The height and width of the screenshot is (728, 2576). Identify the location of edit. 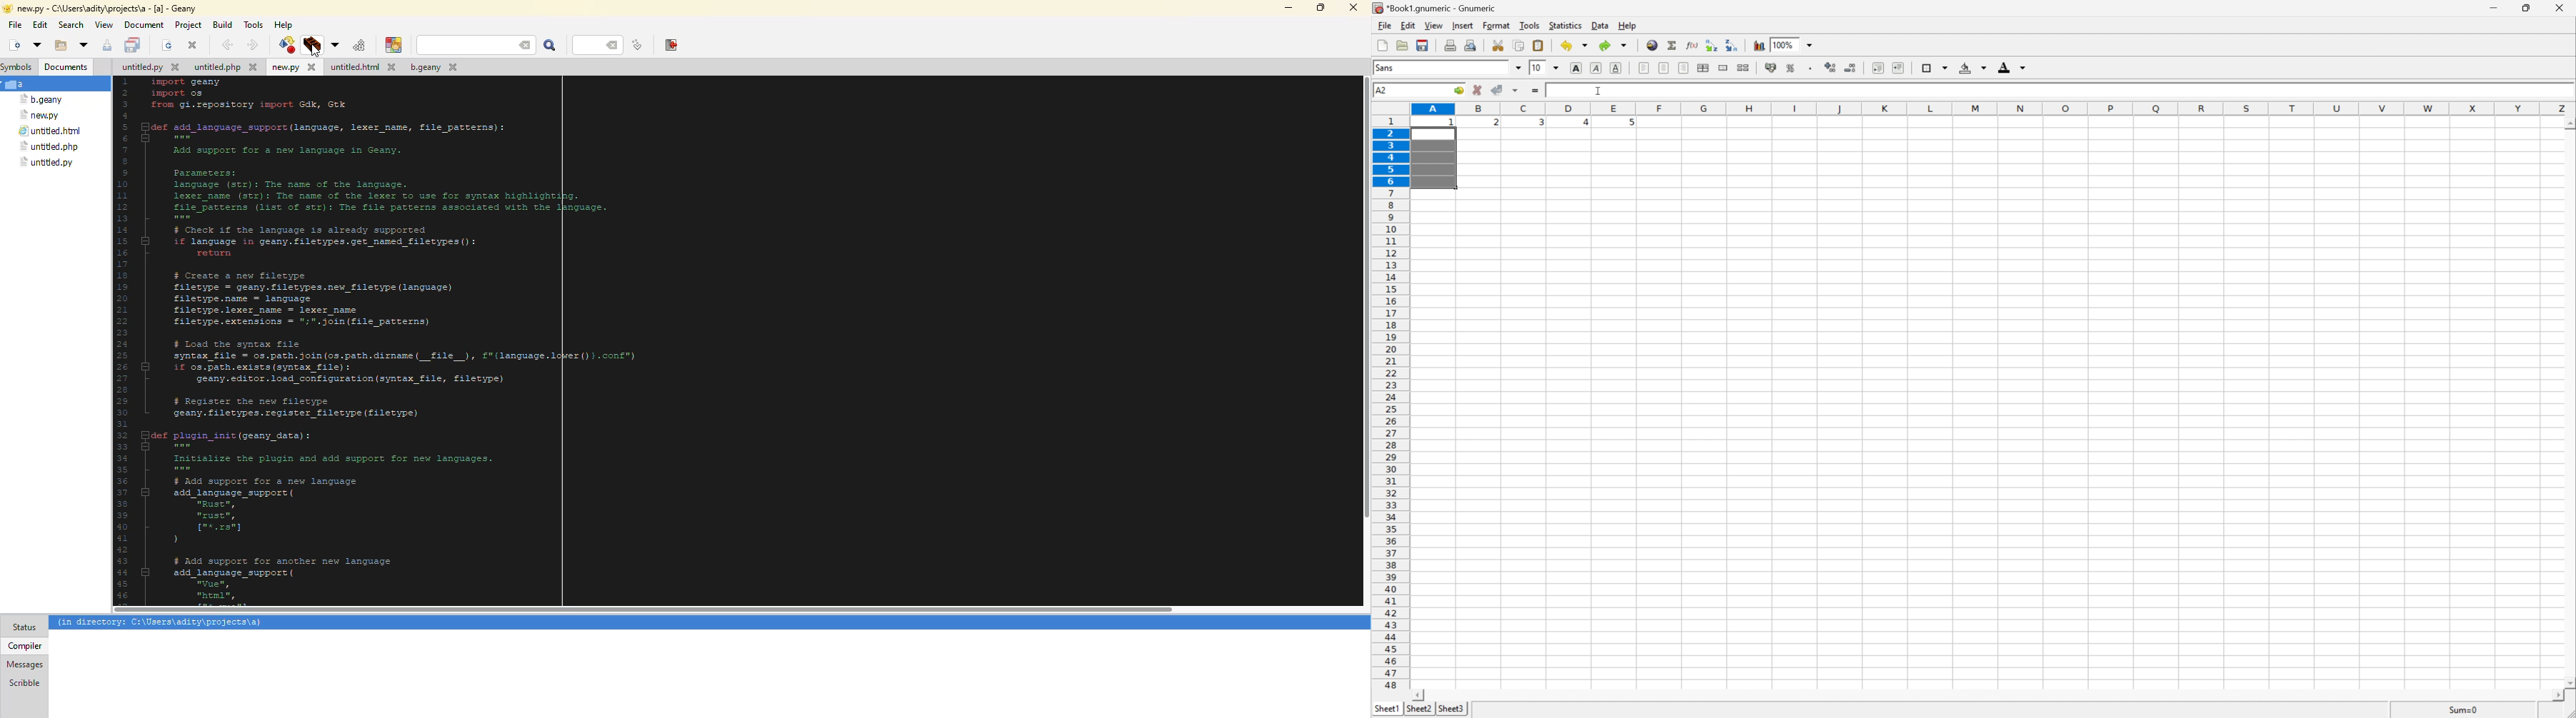
(41, 25).